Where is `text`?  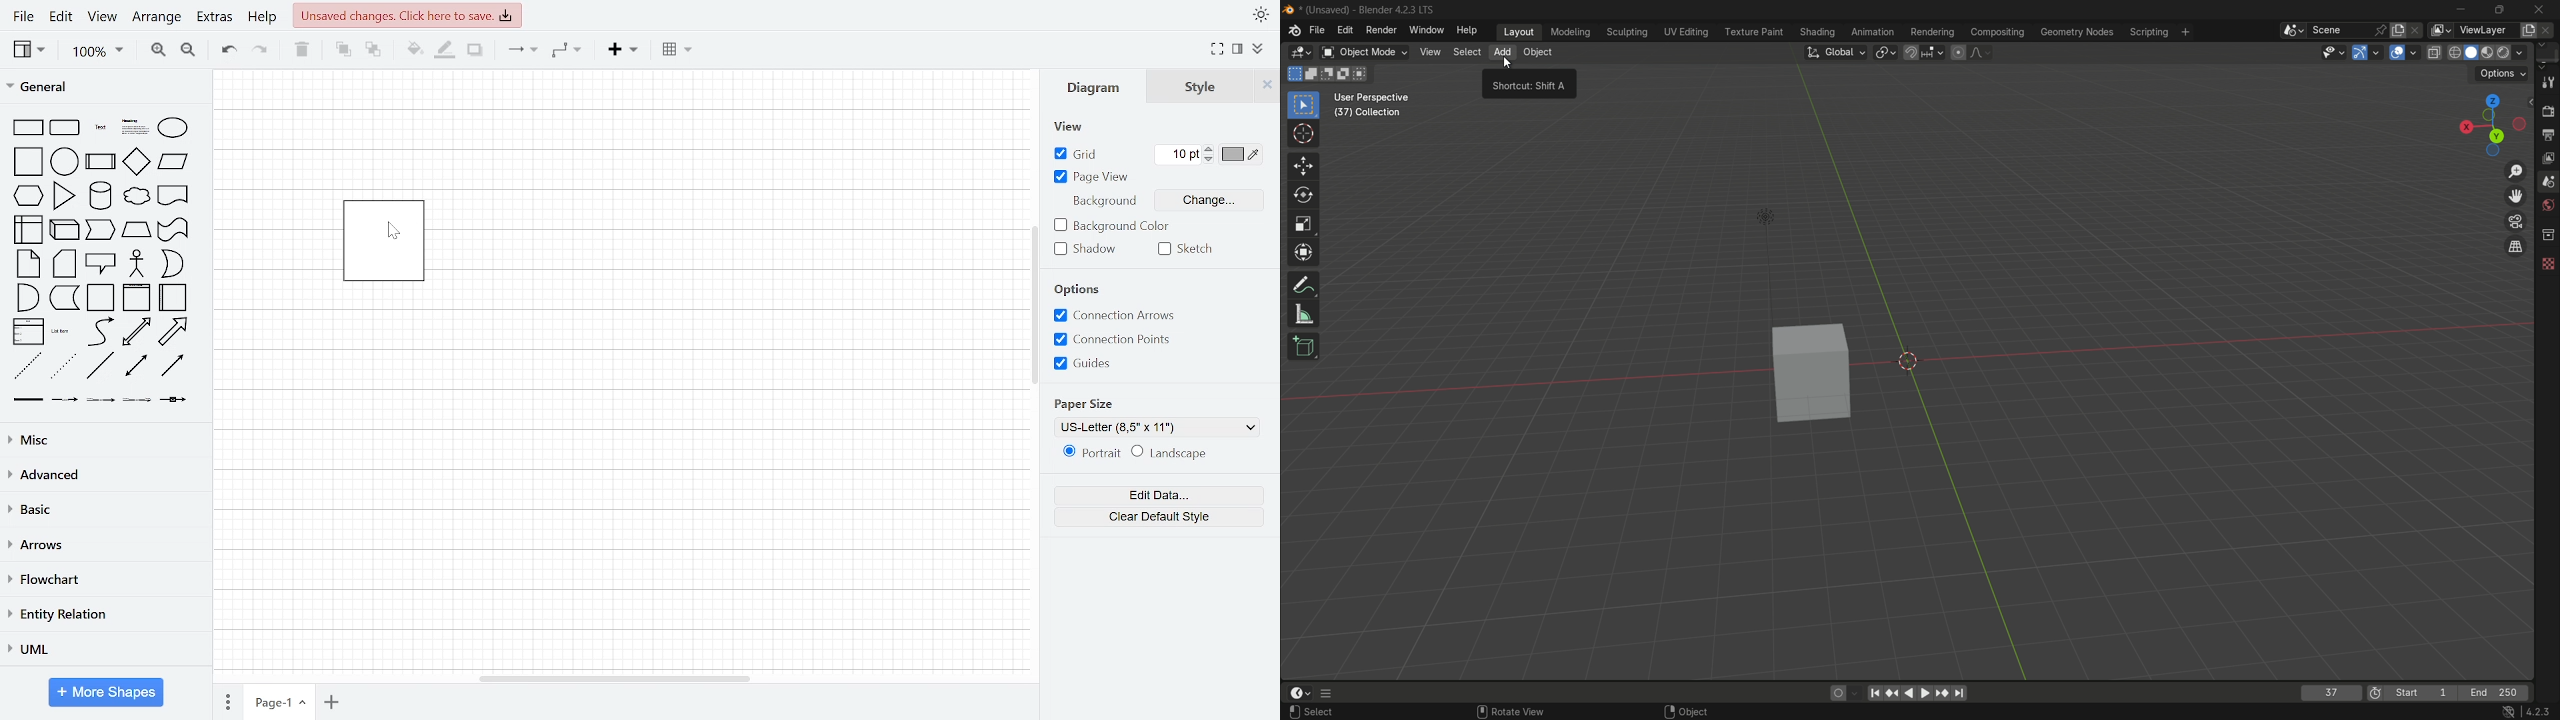
text is located at coordinates (100, 127).